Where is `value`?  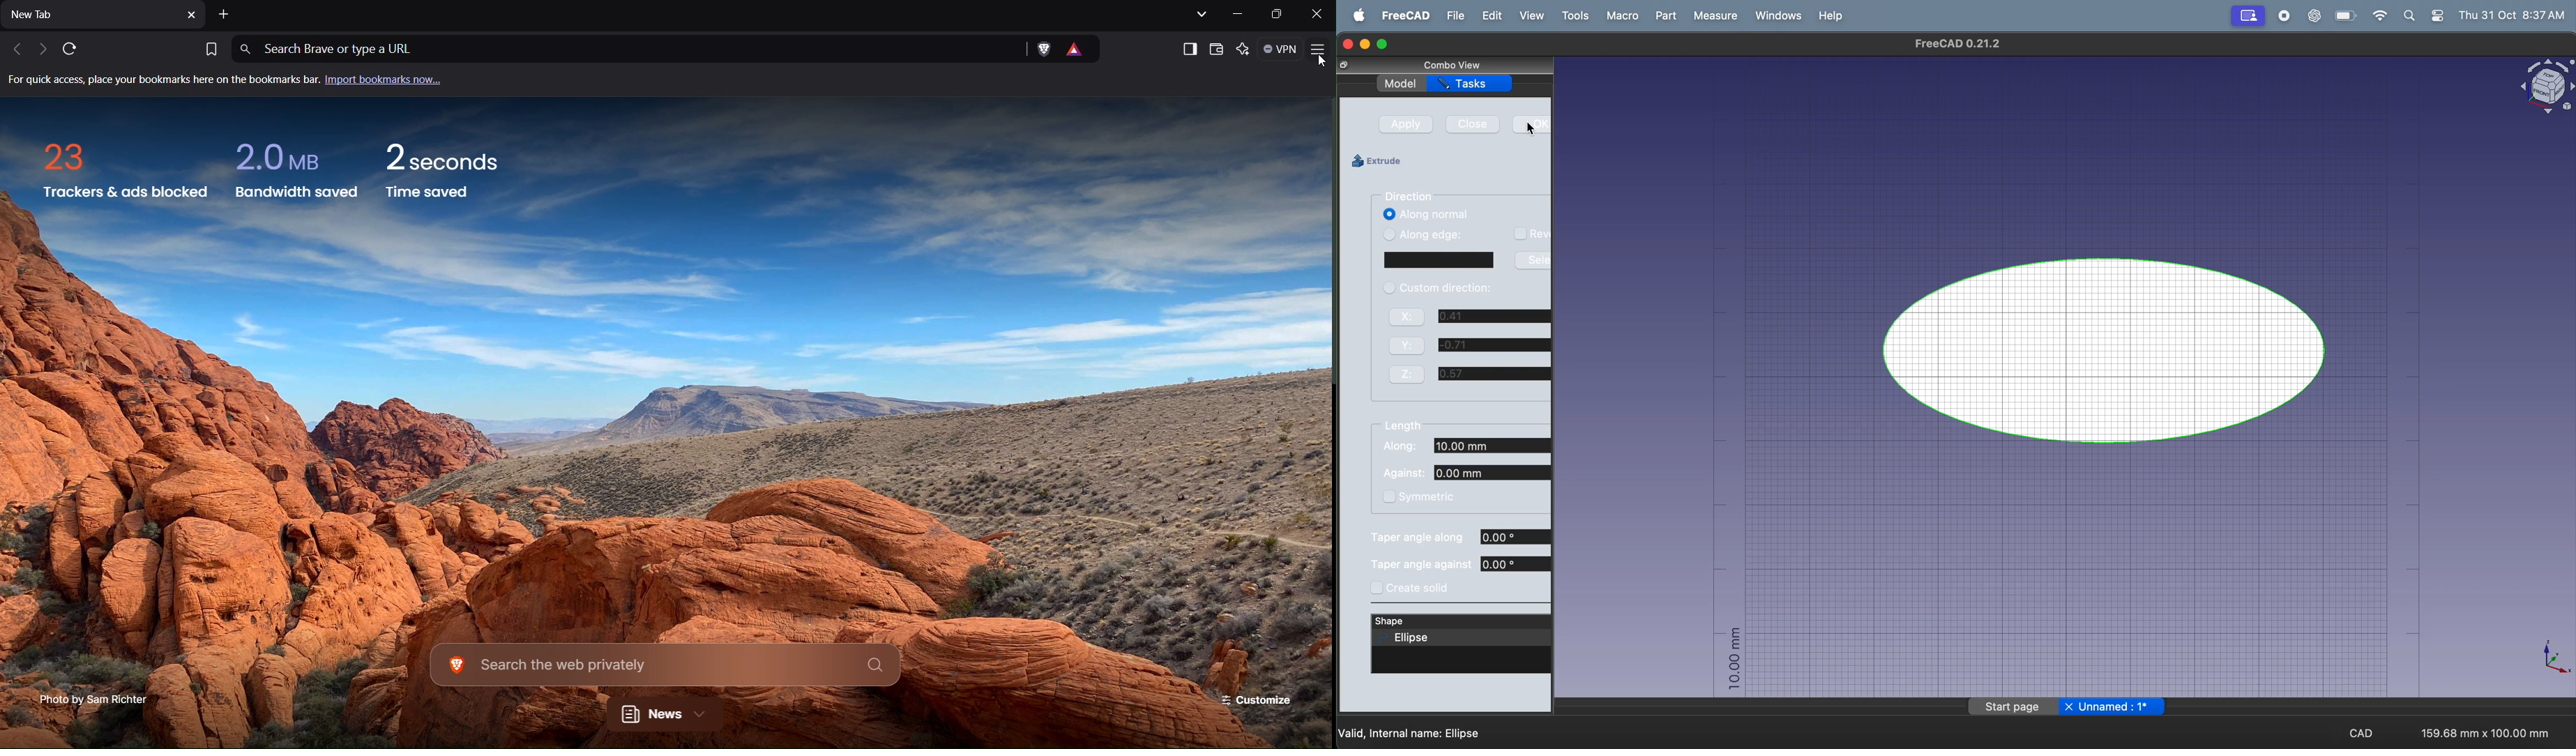 value is located at coordinates (1482, 392).